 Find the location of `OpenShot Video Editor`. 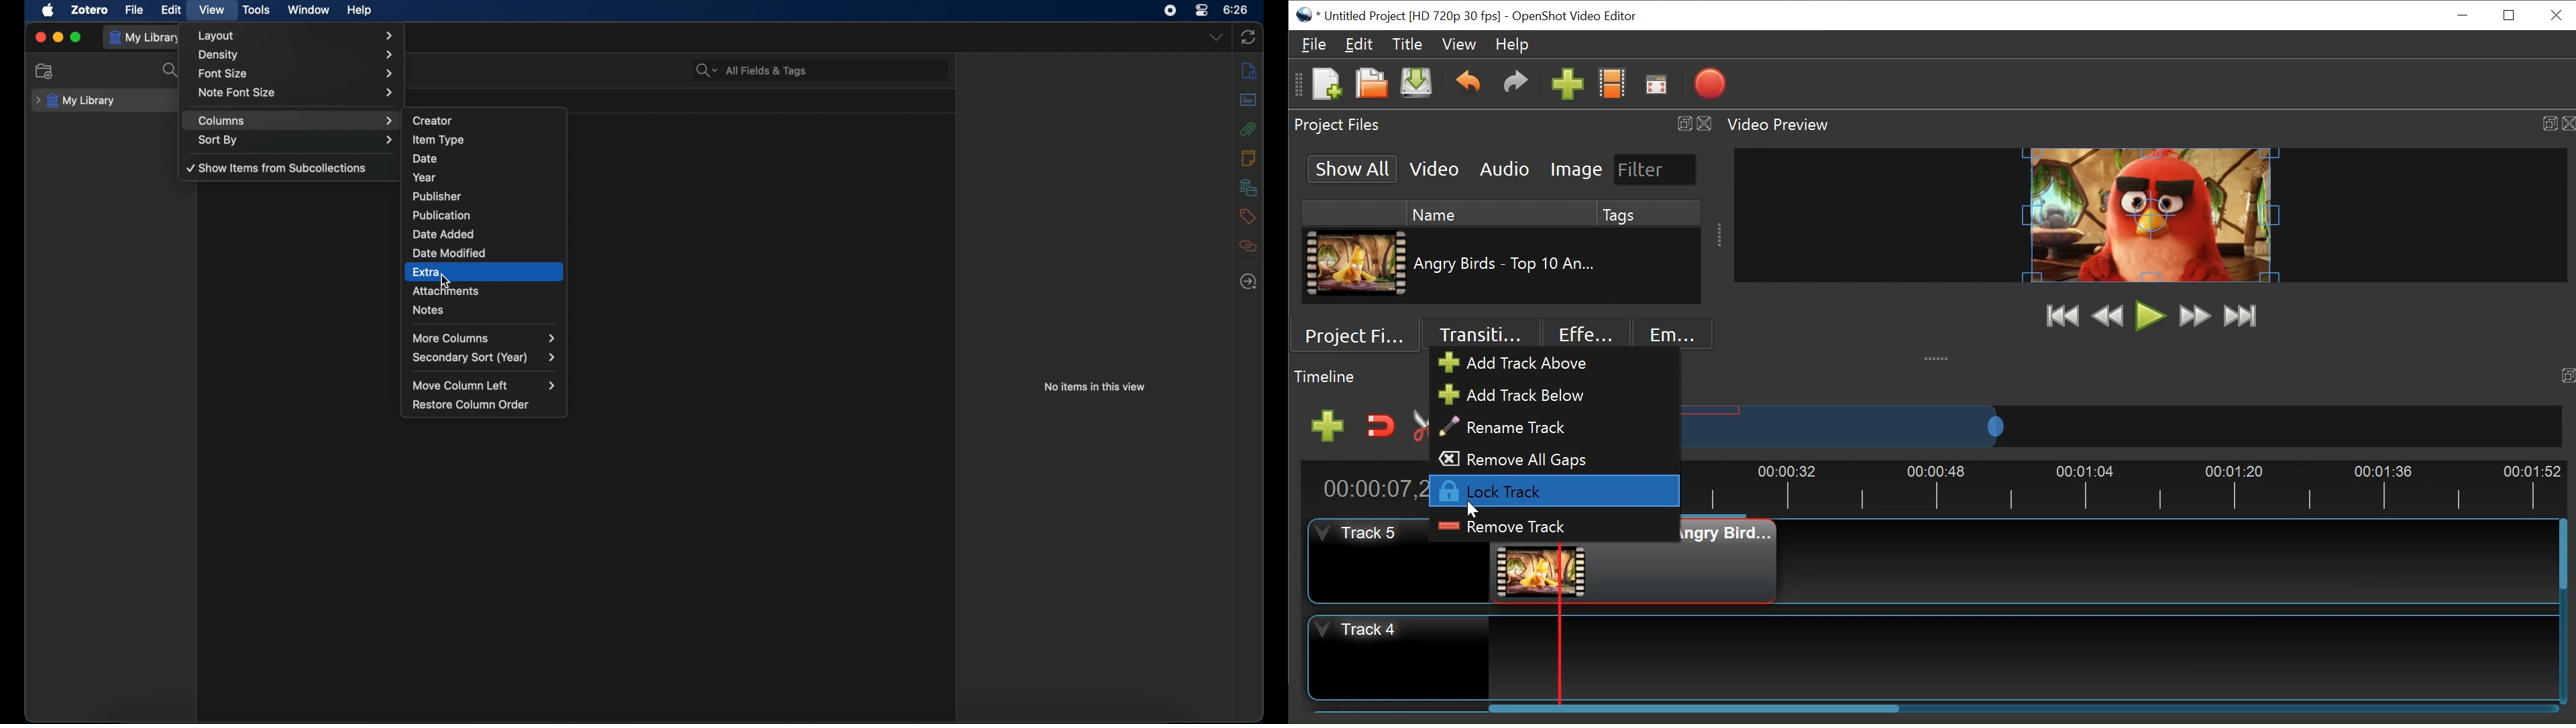

OpenShot Video Editor is located at coordinates (1580, 16).